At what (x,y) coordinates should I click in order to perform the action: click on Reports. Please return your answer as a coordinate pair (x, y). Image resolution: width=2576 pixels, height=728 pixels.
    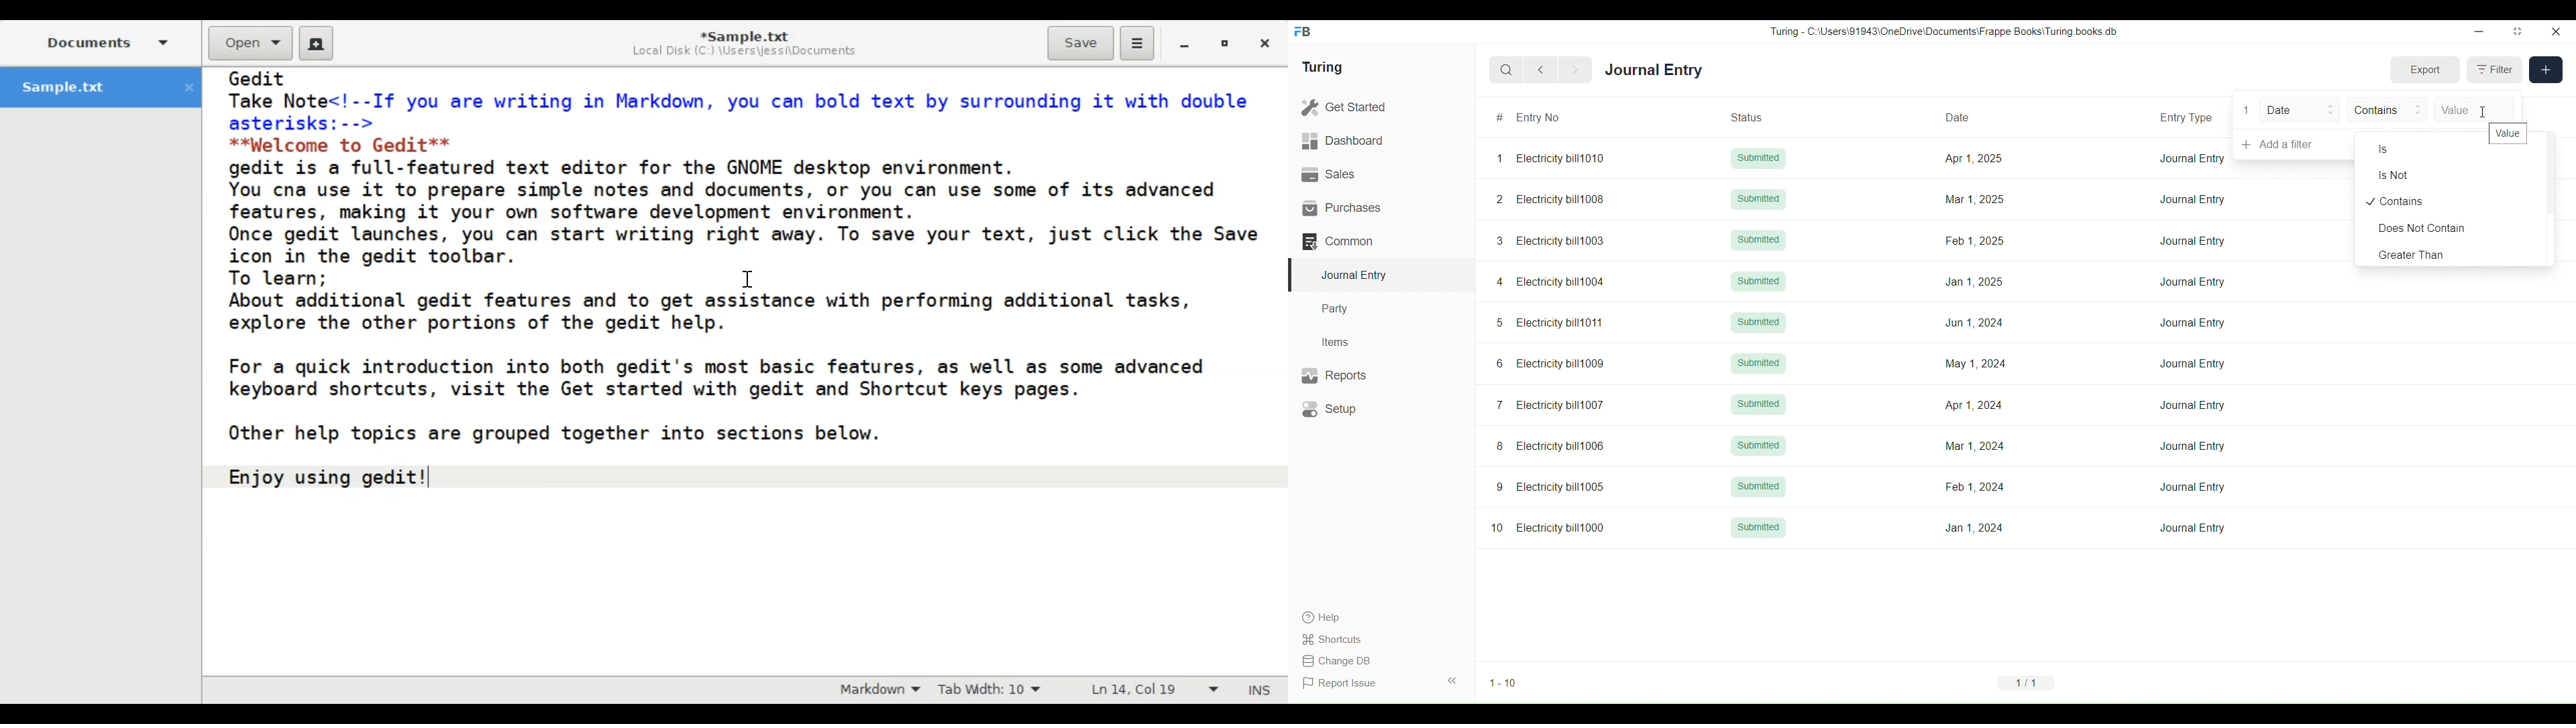
    Looking at the image, I should click on (1383, 375).